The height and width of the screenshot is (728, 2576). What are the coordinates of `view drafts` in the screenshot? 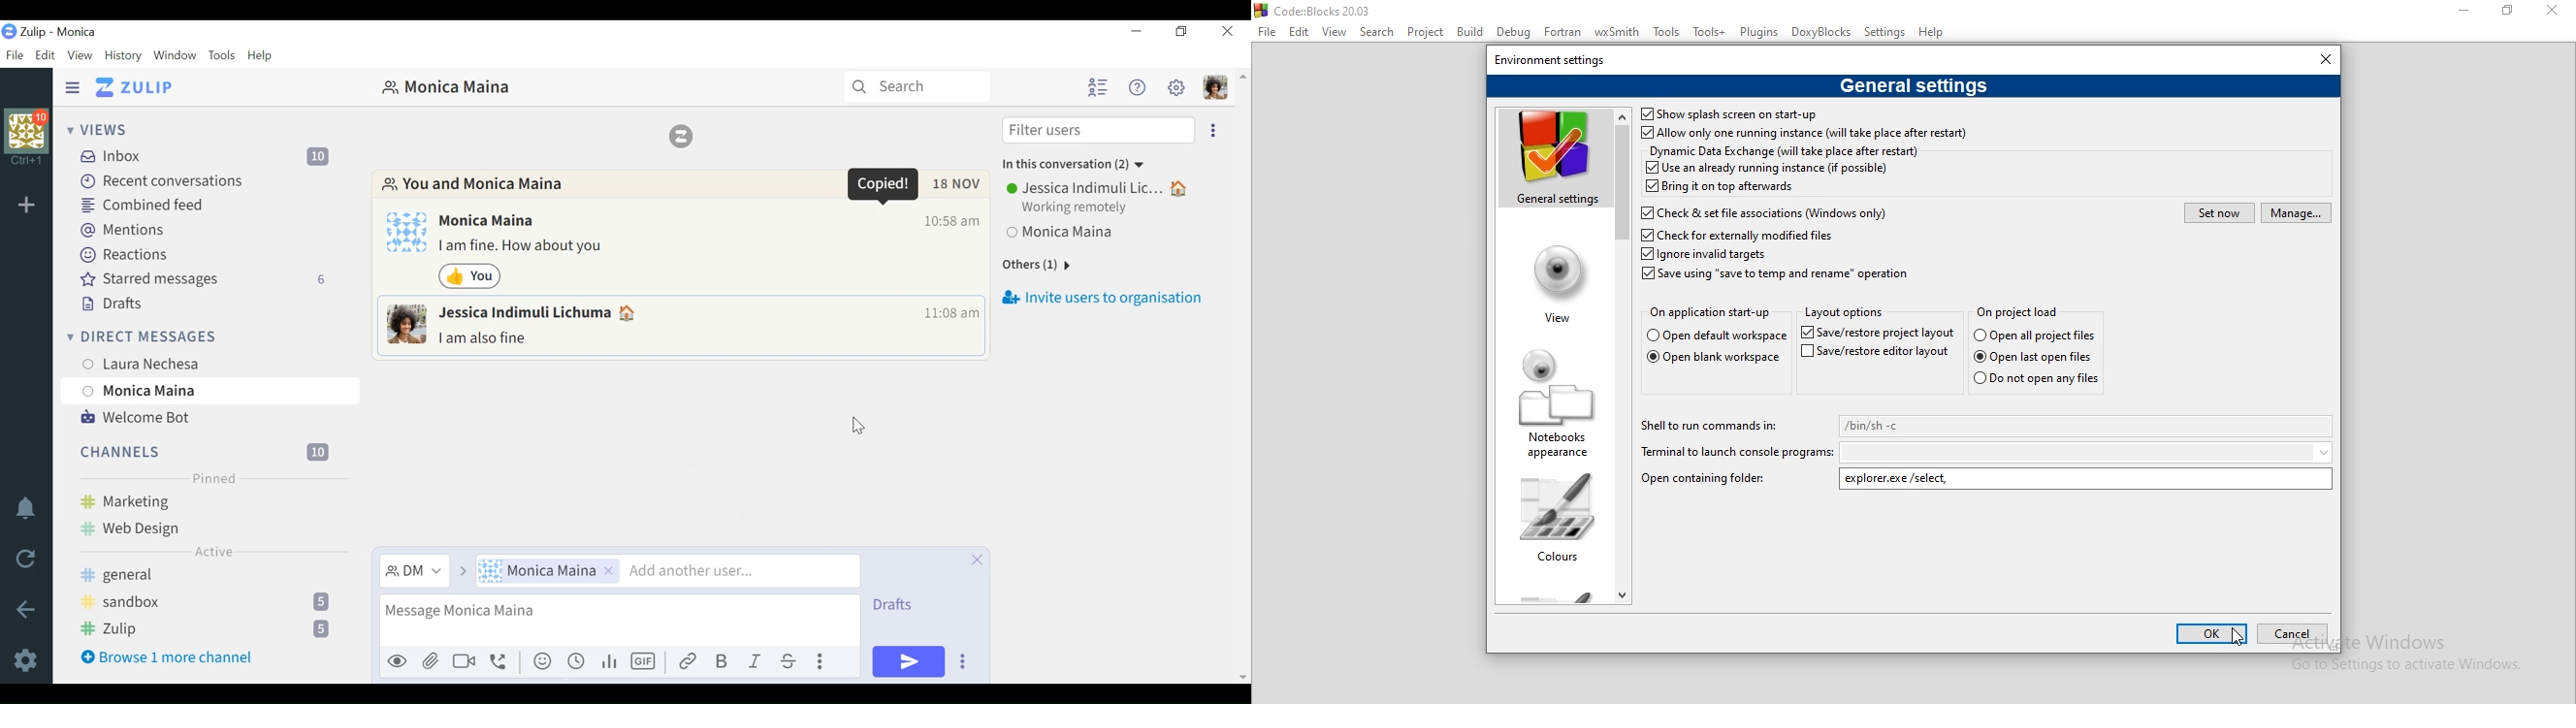 It's located at (905, 606).